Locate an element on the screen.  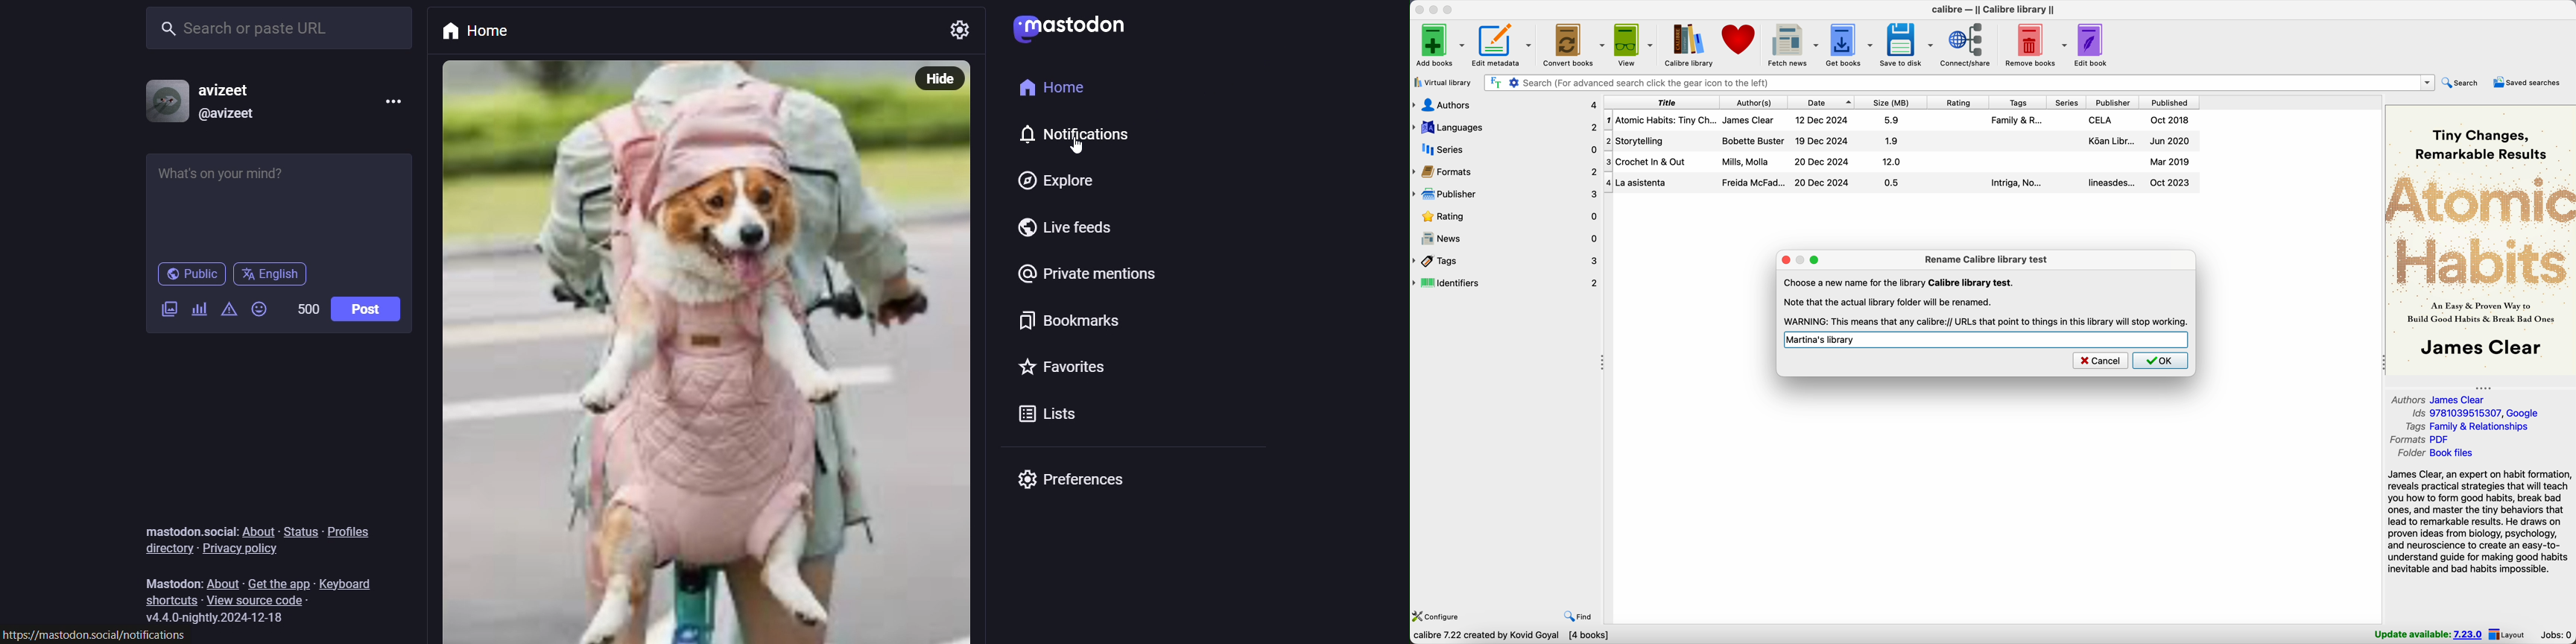
content warning is located at coordinates (230, 315).